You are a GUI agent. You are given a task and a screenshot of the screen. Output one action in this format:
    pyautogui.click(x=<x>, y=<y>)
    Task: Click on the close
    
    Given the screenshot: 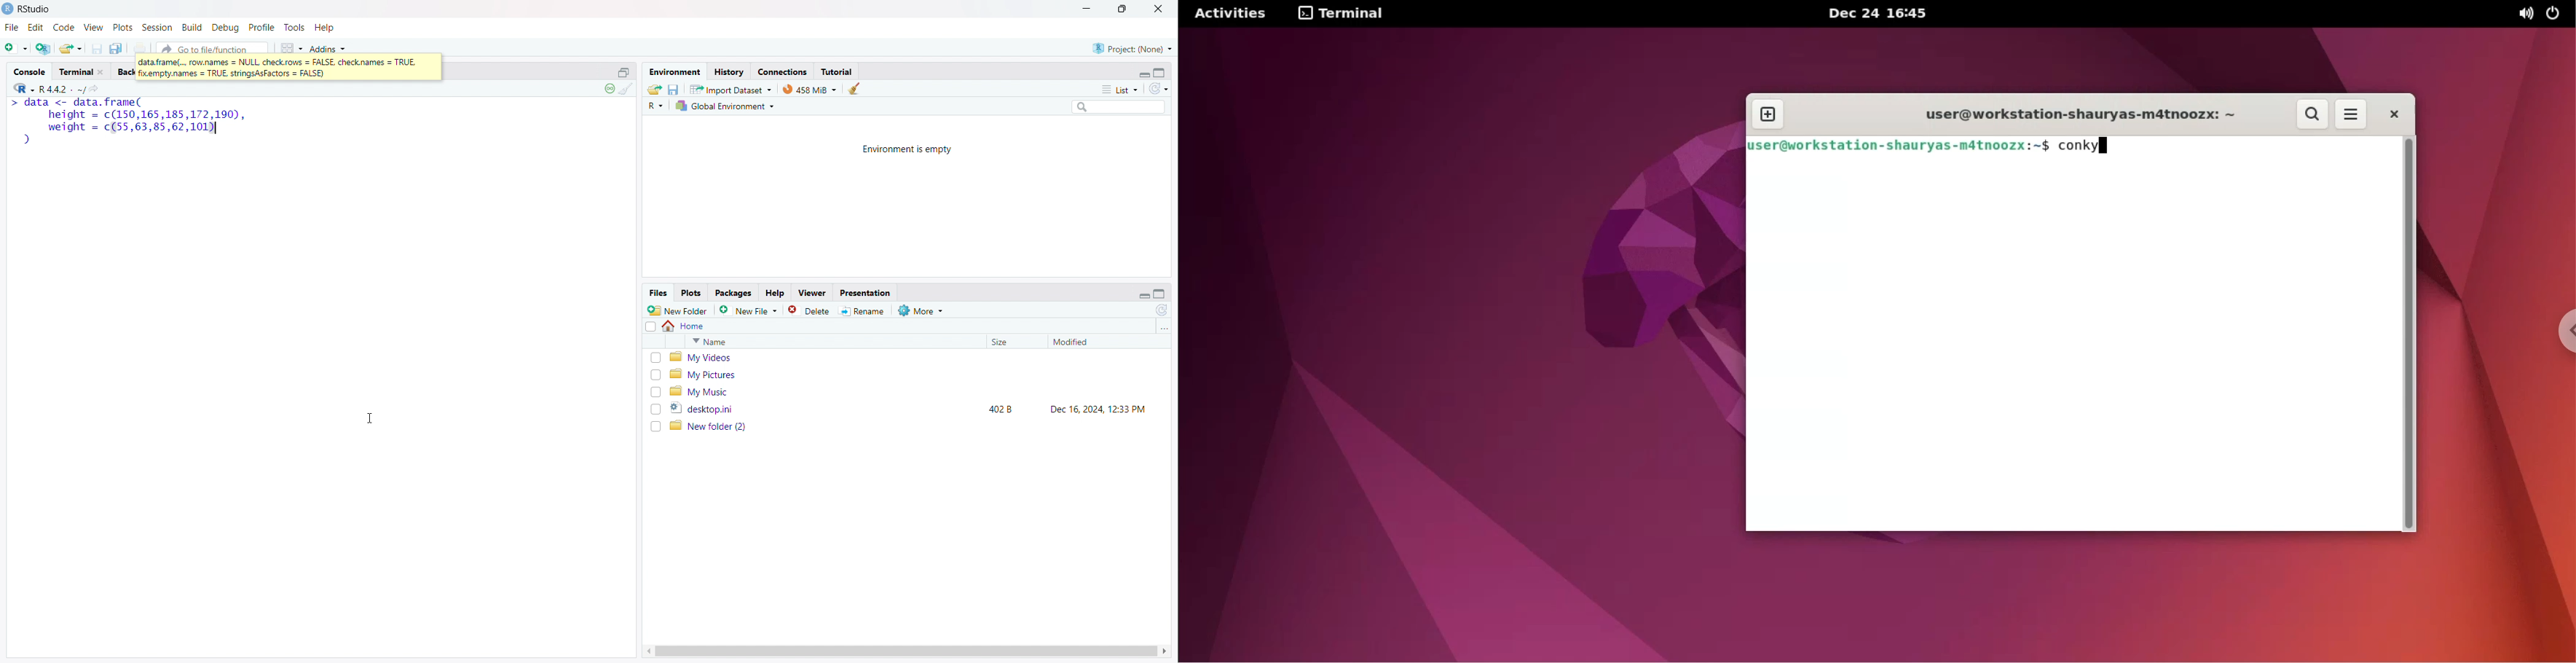 What is the action you would take?
    pyautogui.click(x=100, y=72)
    